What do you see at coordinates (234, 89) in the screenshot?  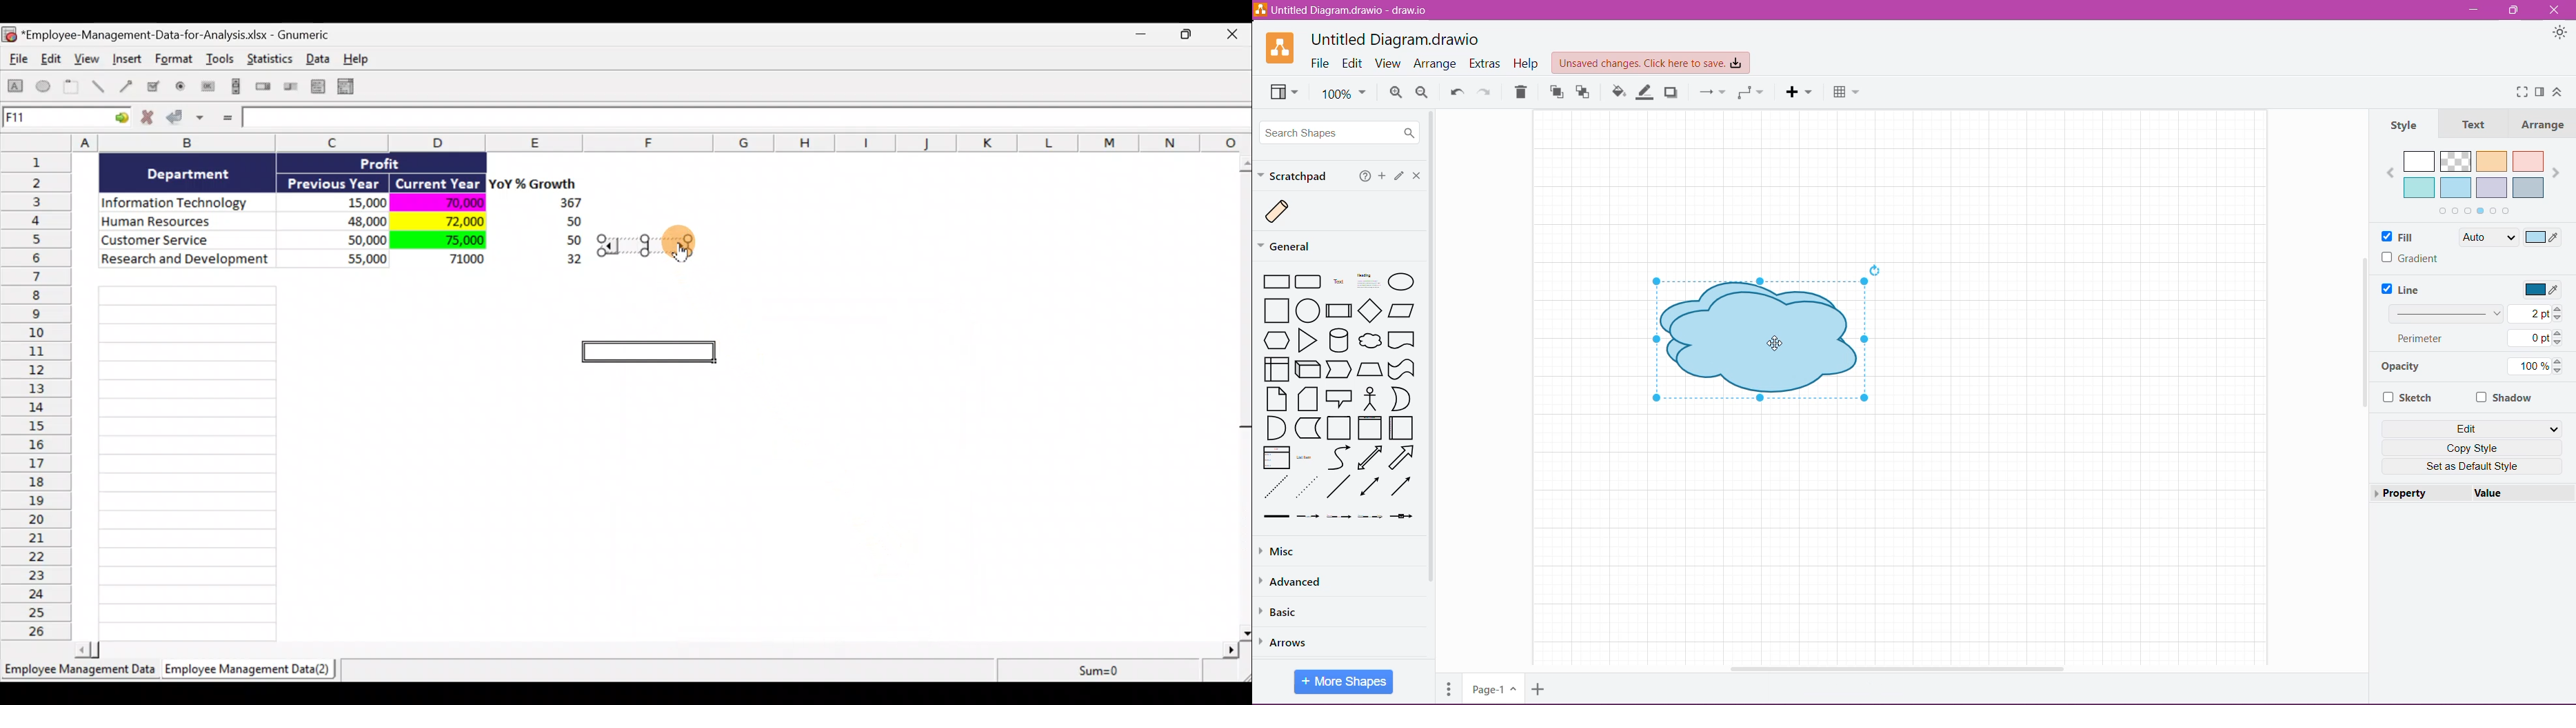 I see `Create a scrollbar` at bounding box center [234, 89].